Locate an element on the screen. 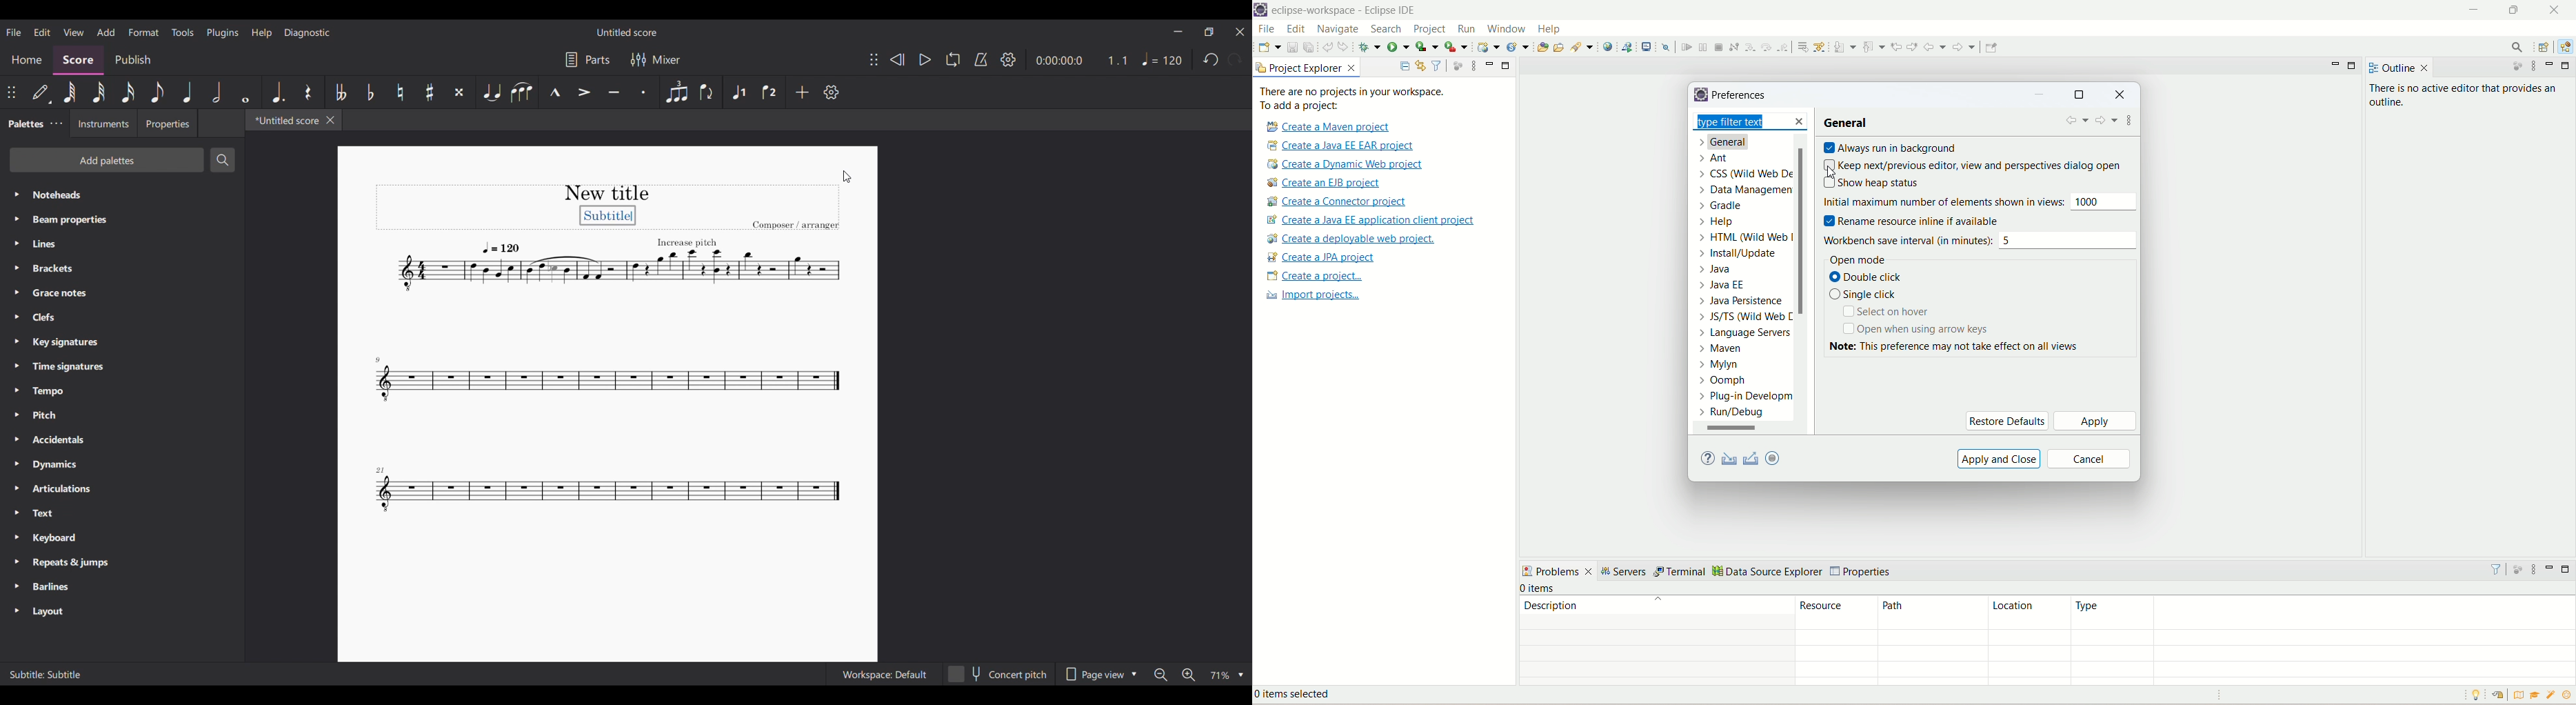  maximize is located at coordinates (2566, 66).